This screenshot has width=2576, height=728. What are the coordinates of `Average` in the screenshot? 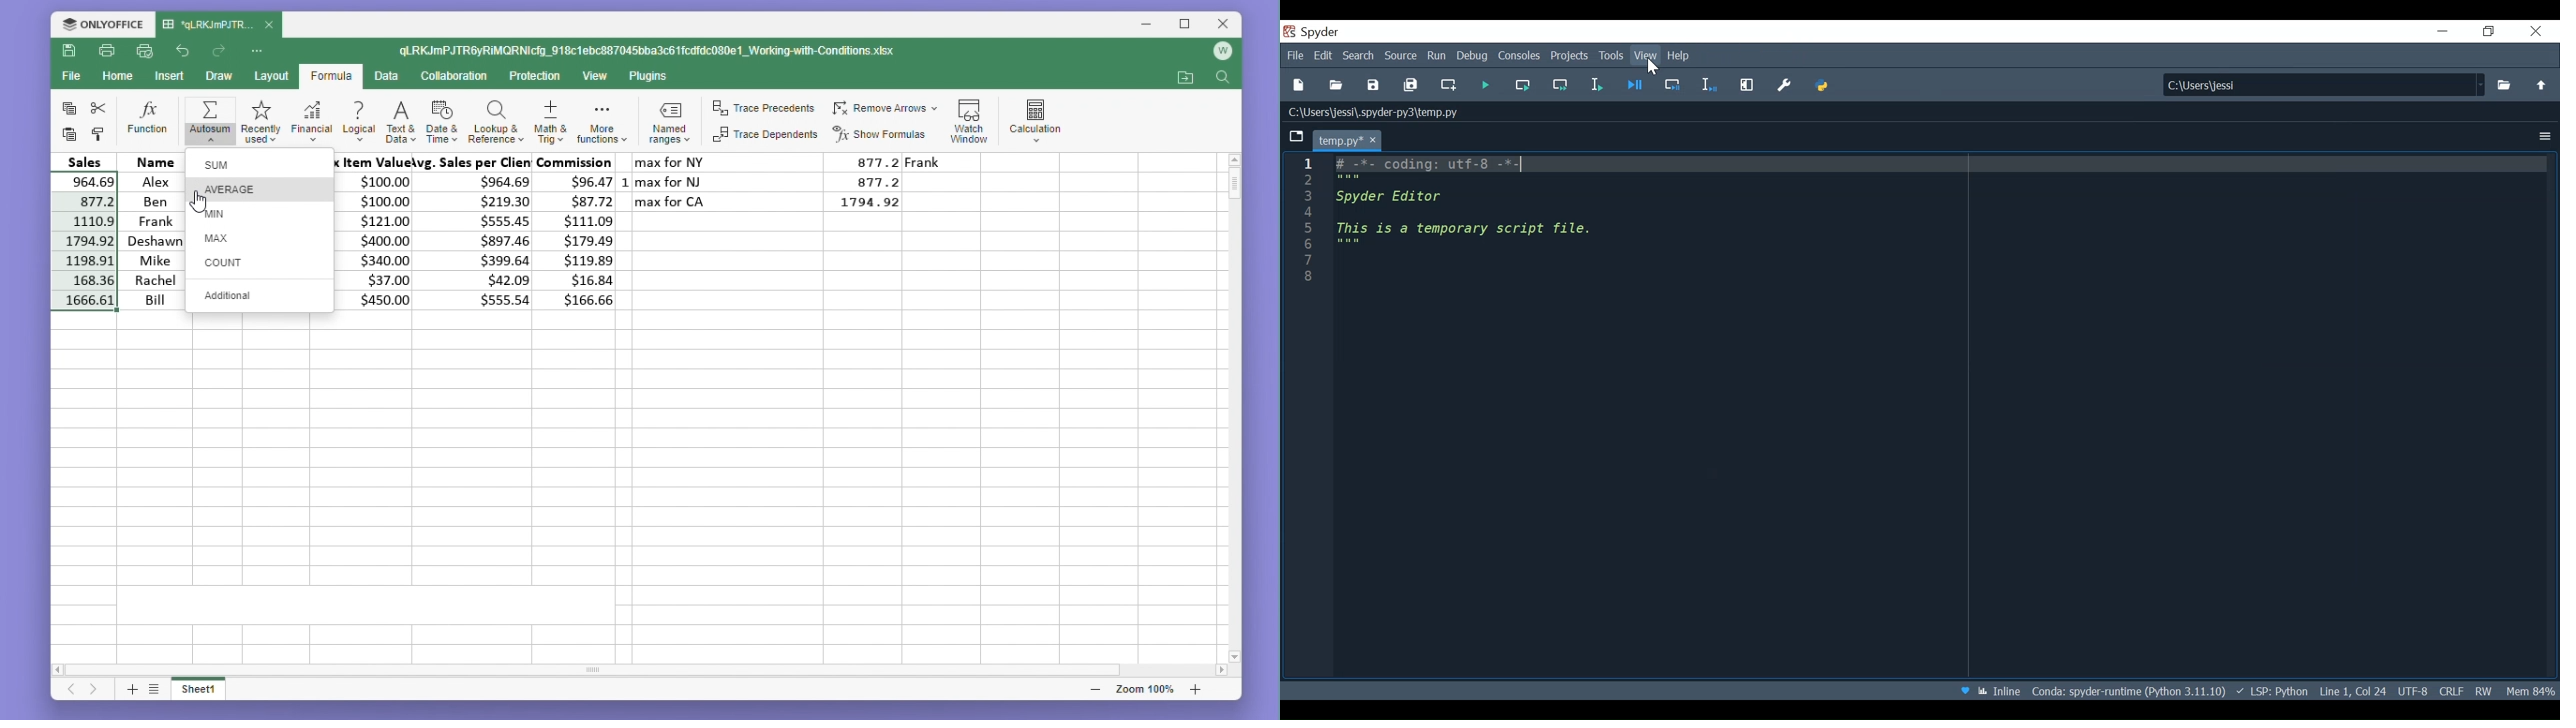 It's located at (264, 189).